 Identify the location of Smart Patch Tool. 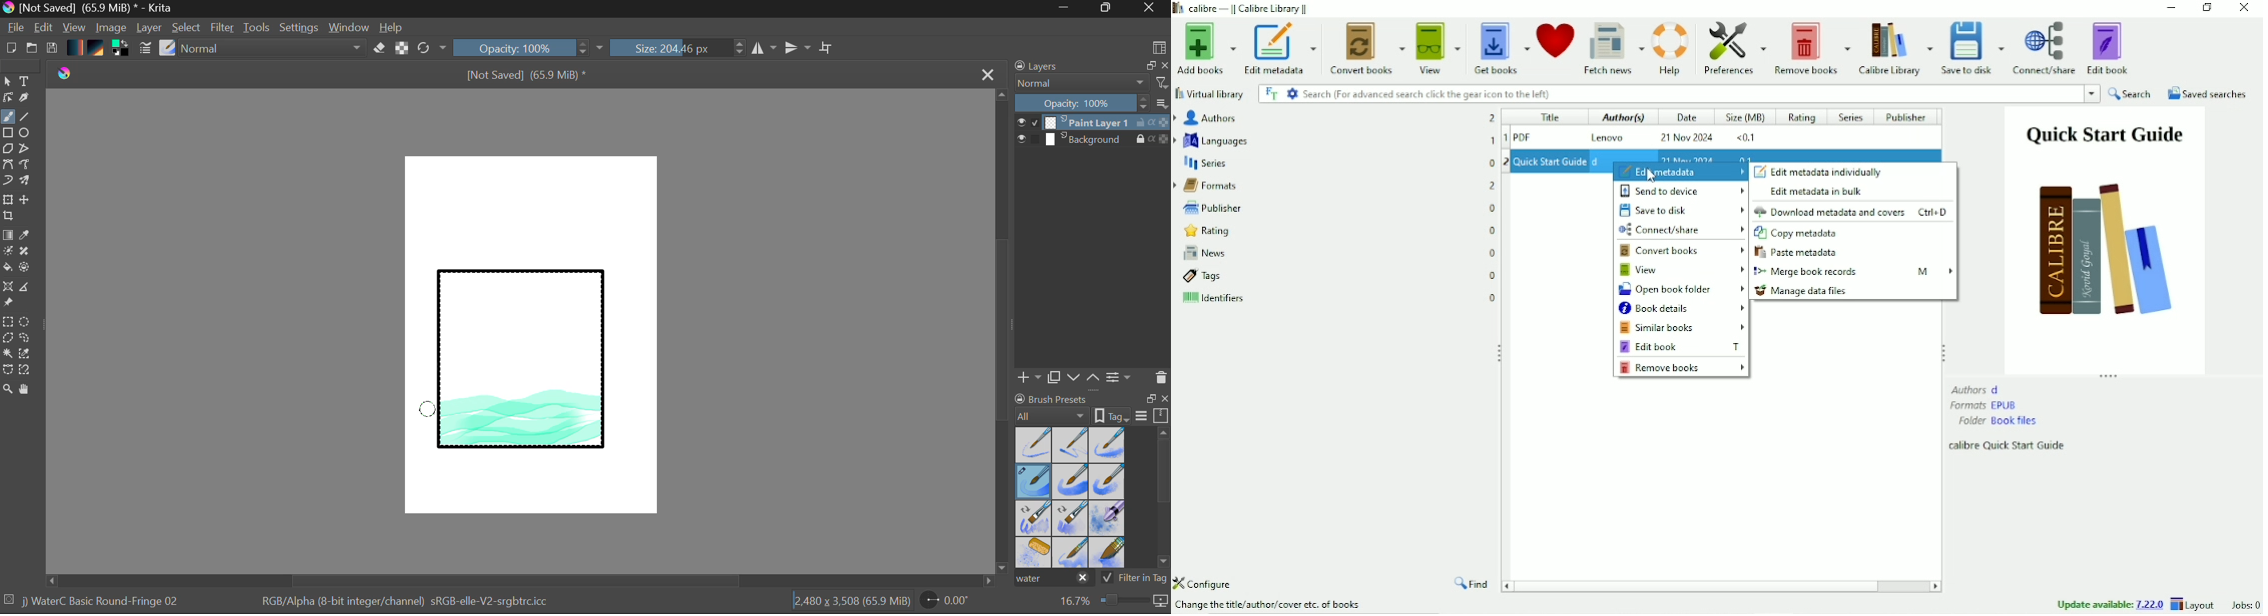
(29, 253).